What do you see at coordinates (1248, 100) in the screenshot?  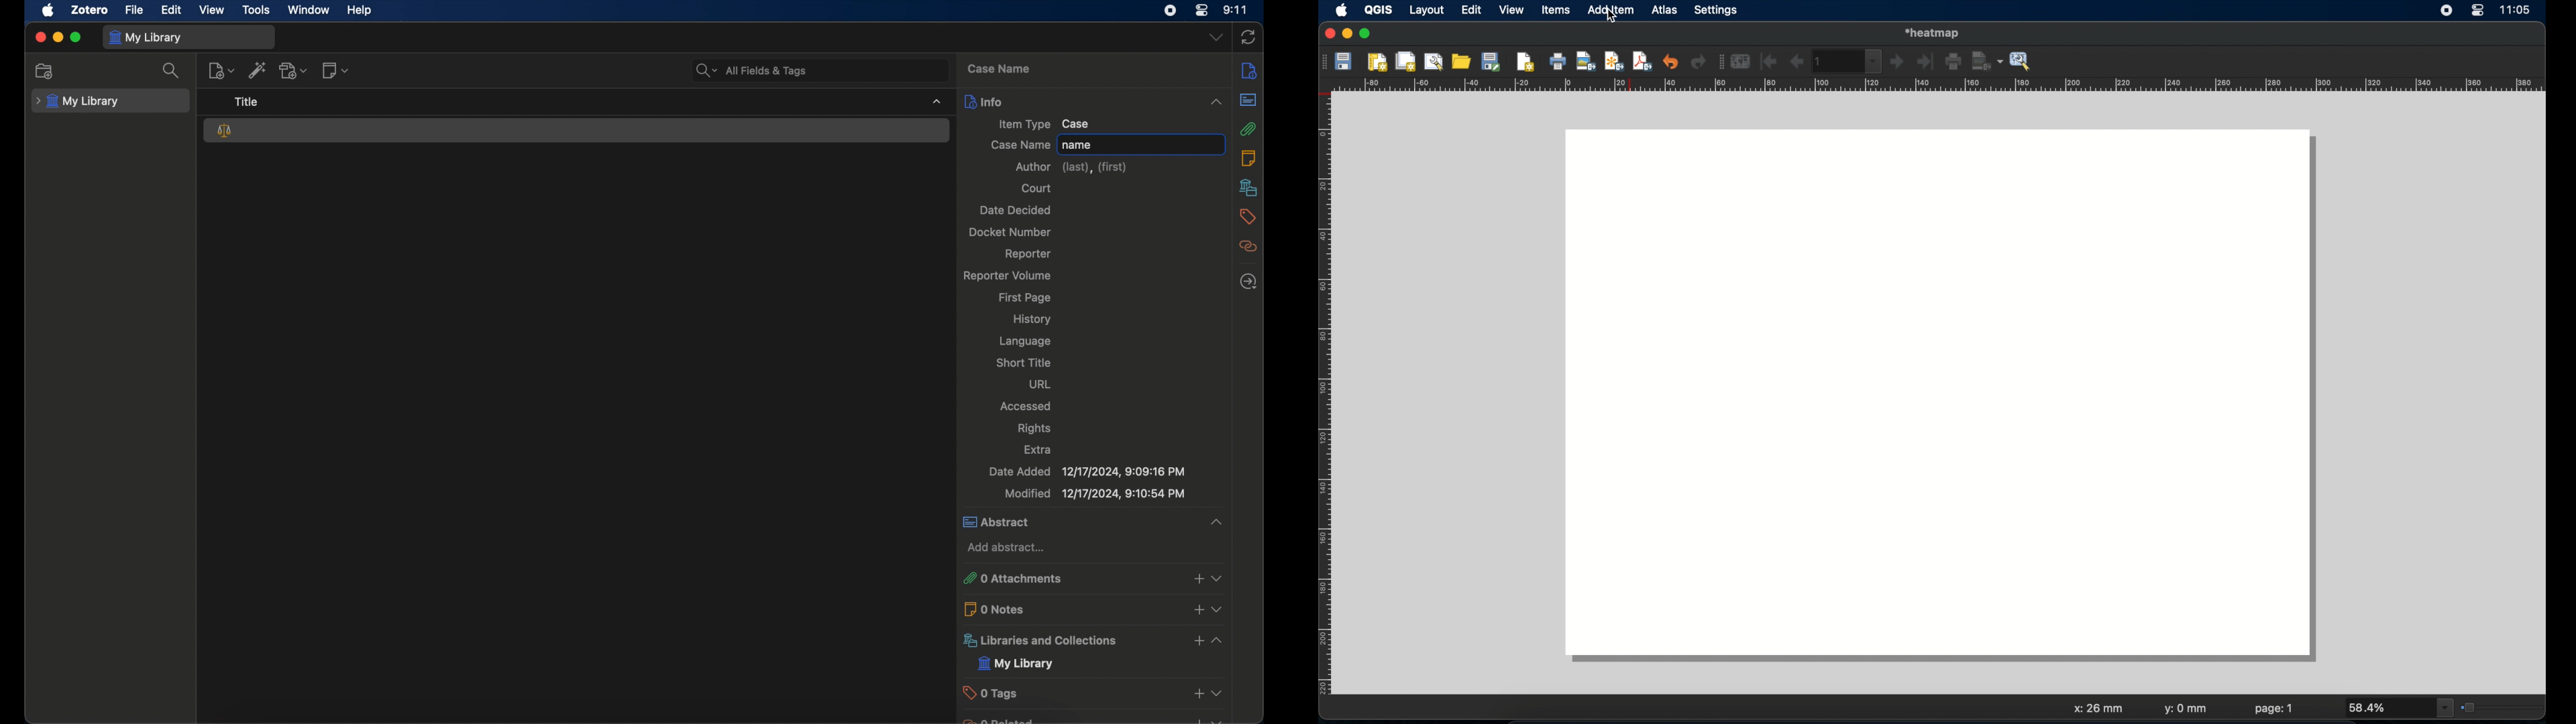 I see `abstract` at bounding box center [1248, 100].